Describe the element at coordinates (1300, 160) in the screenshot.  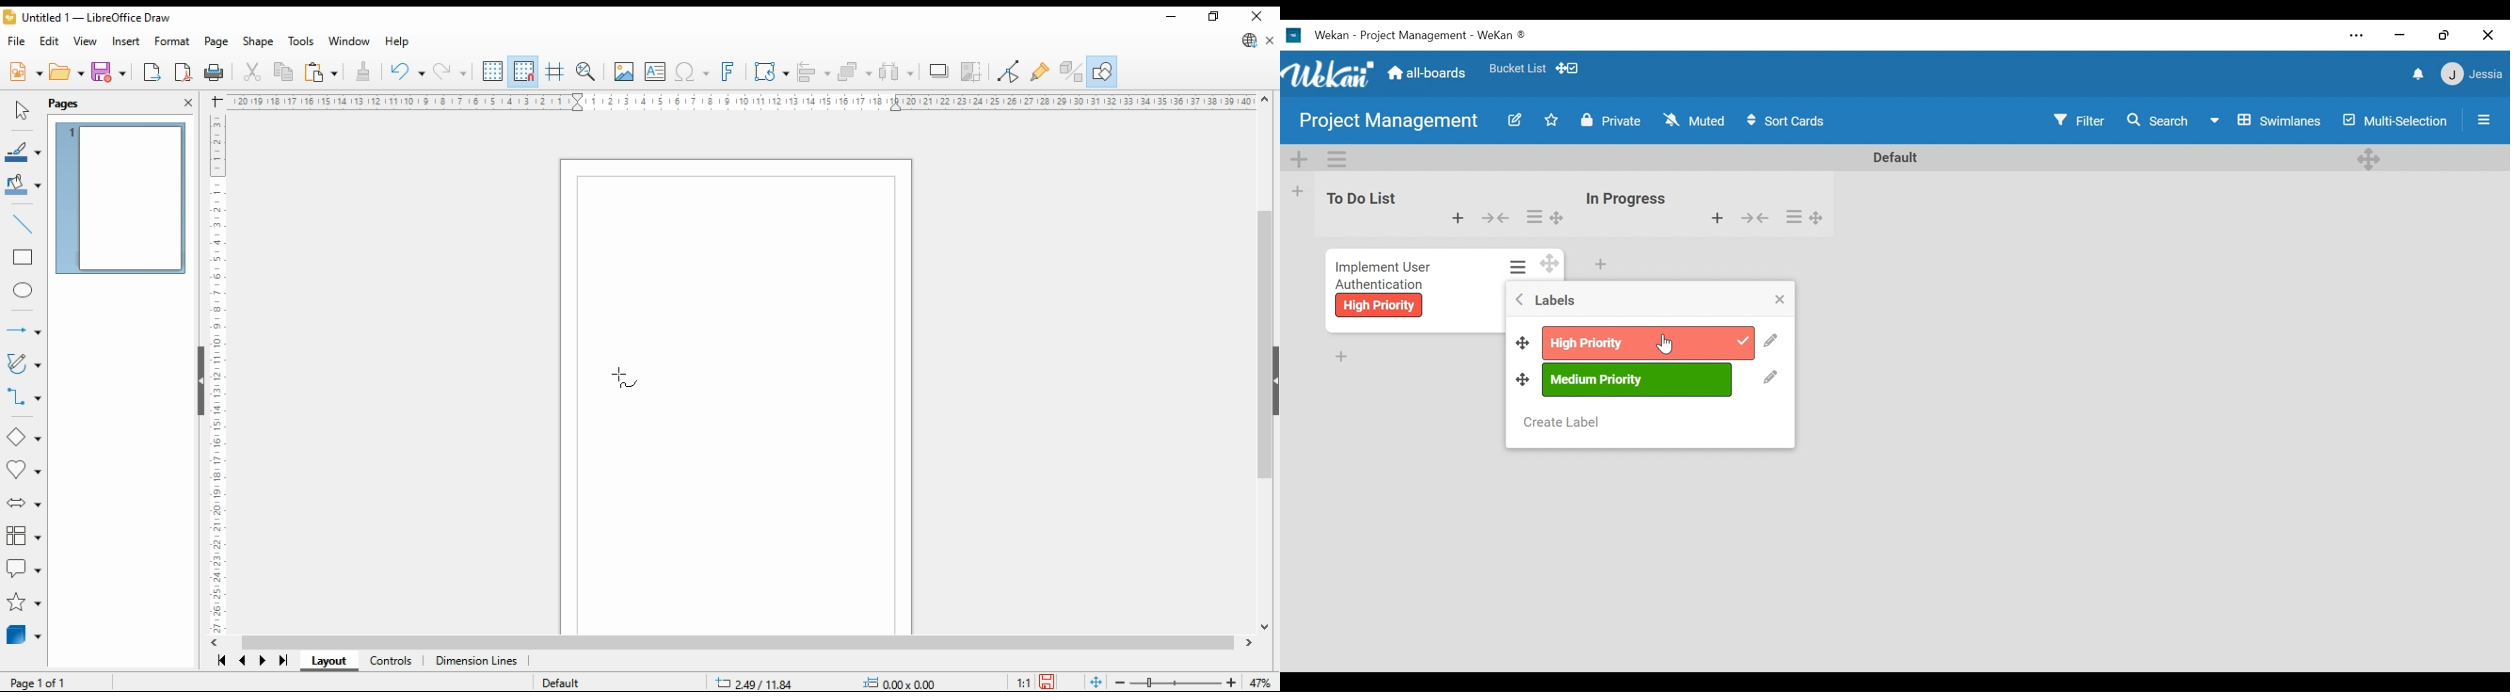
I see `add swimlane` at that location.